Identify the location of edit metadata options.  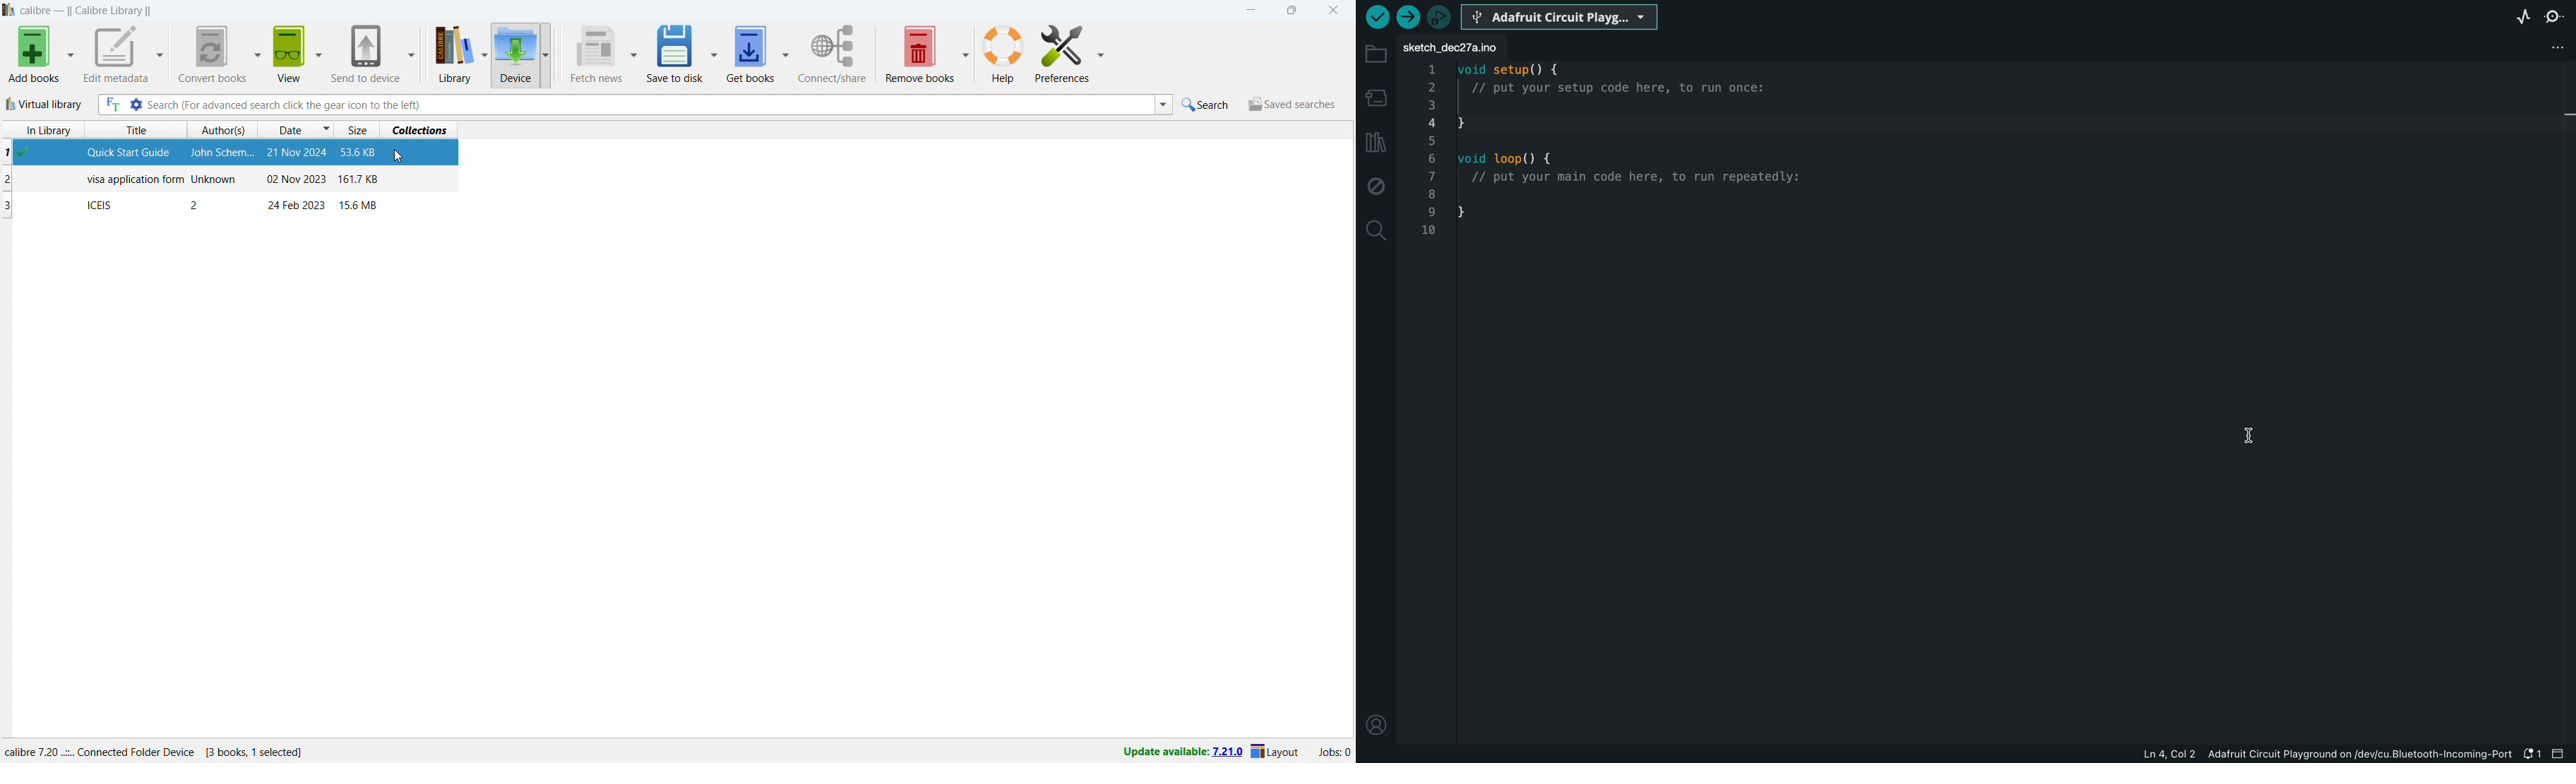
(160, 56).